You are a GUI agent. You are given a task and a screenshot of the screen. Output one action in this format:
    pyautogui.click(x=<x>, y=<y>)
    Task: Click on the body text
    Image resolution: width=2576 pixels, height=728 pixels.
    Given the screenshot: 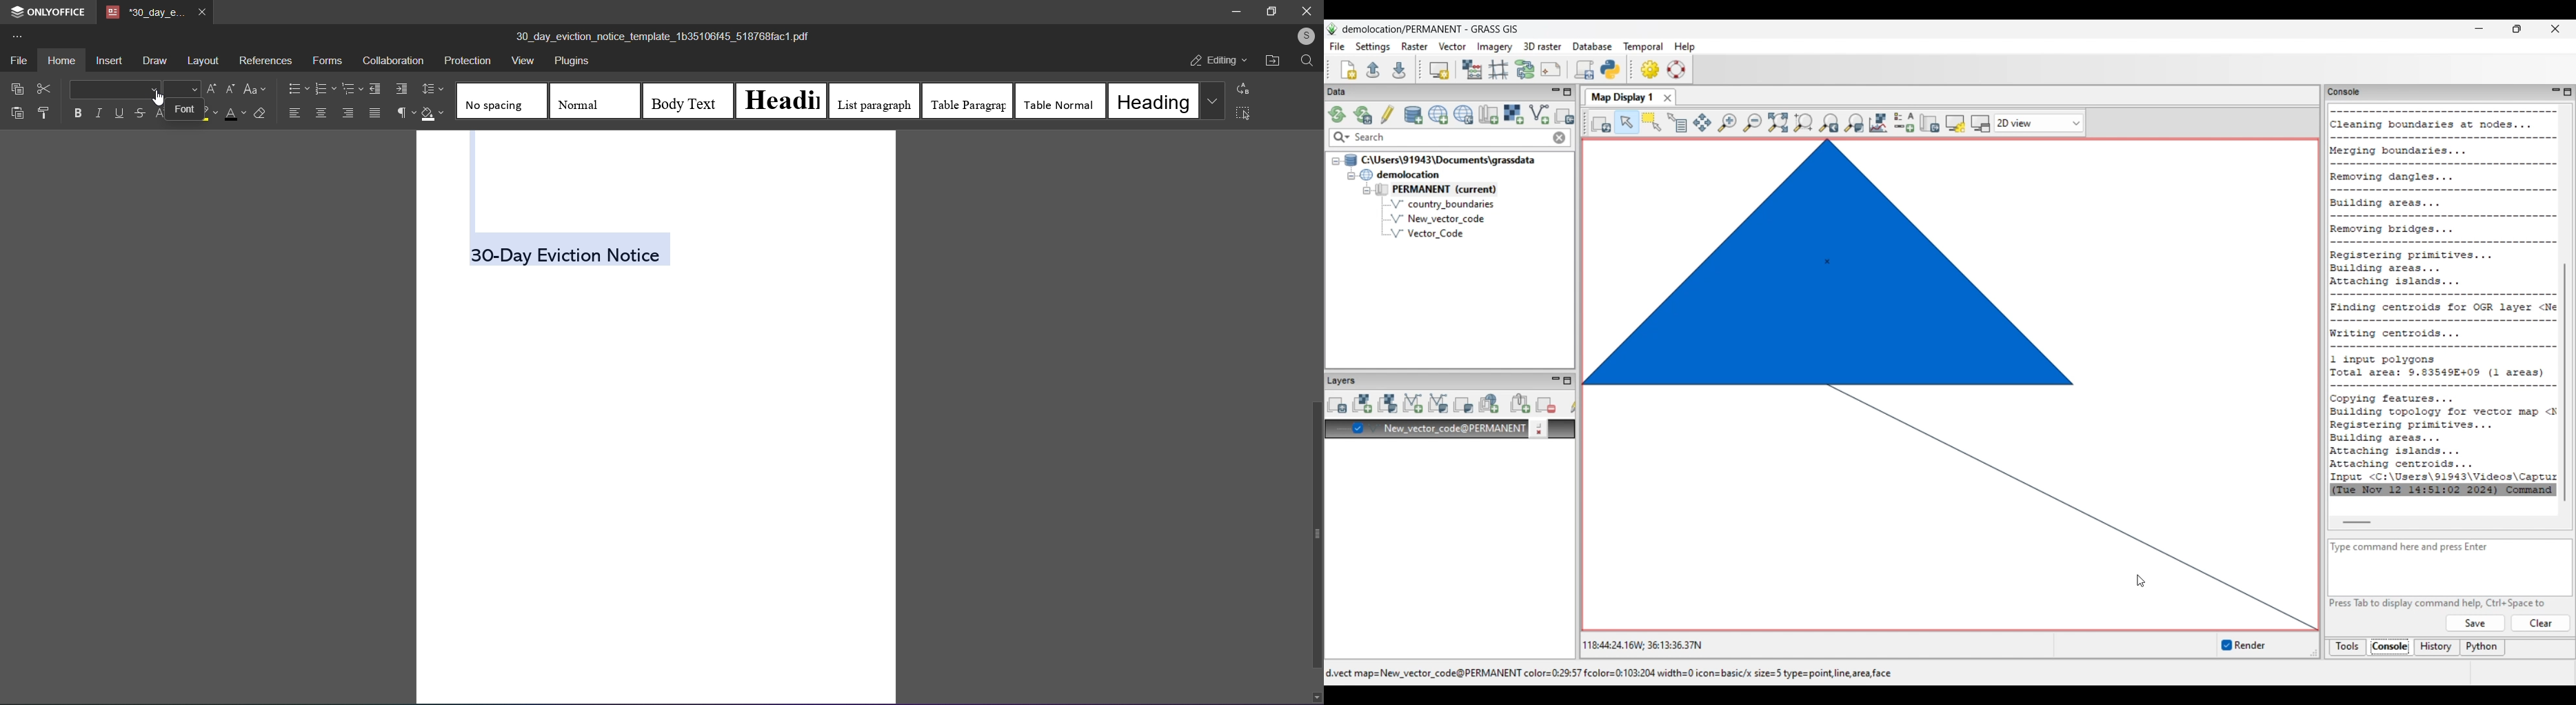 What is the action you would take?
    pyautogui.click(x=685, y=100)
    